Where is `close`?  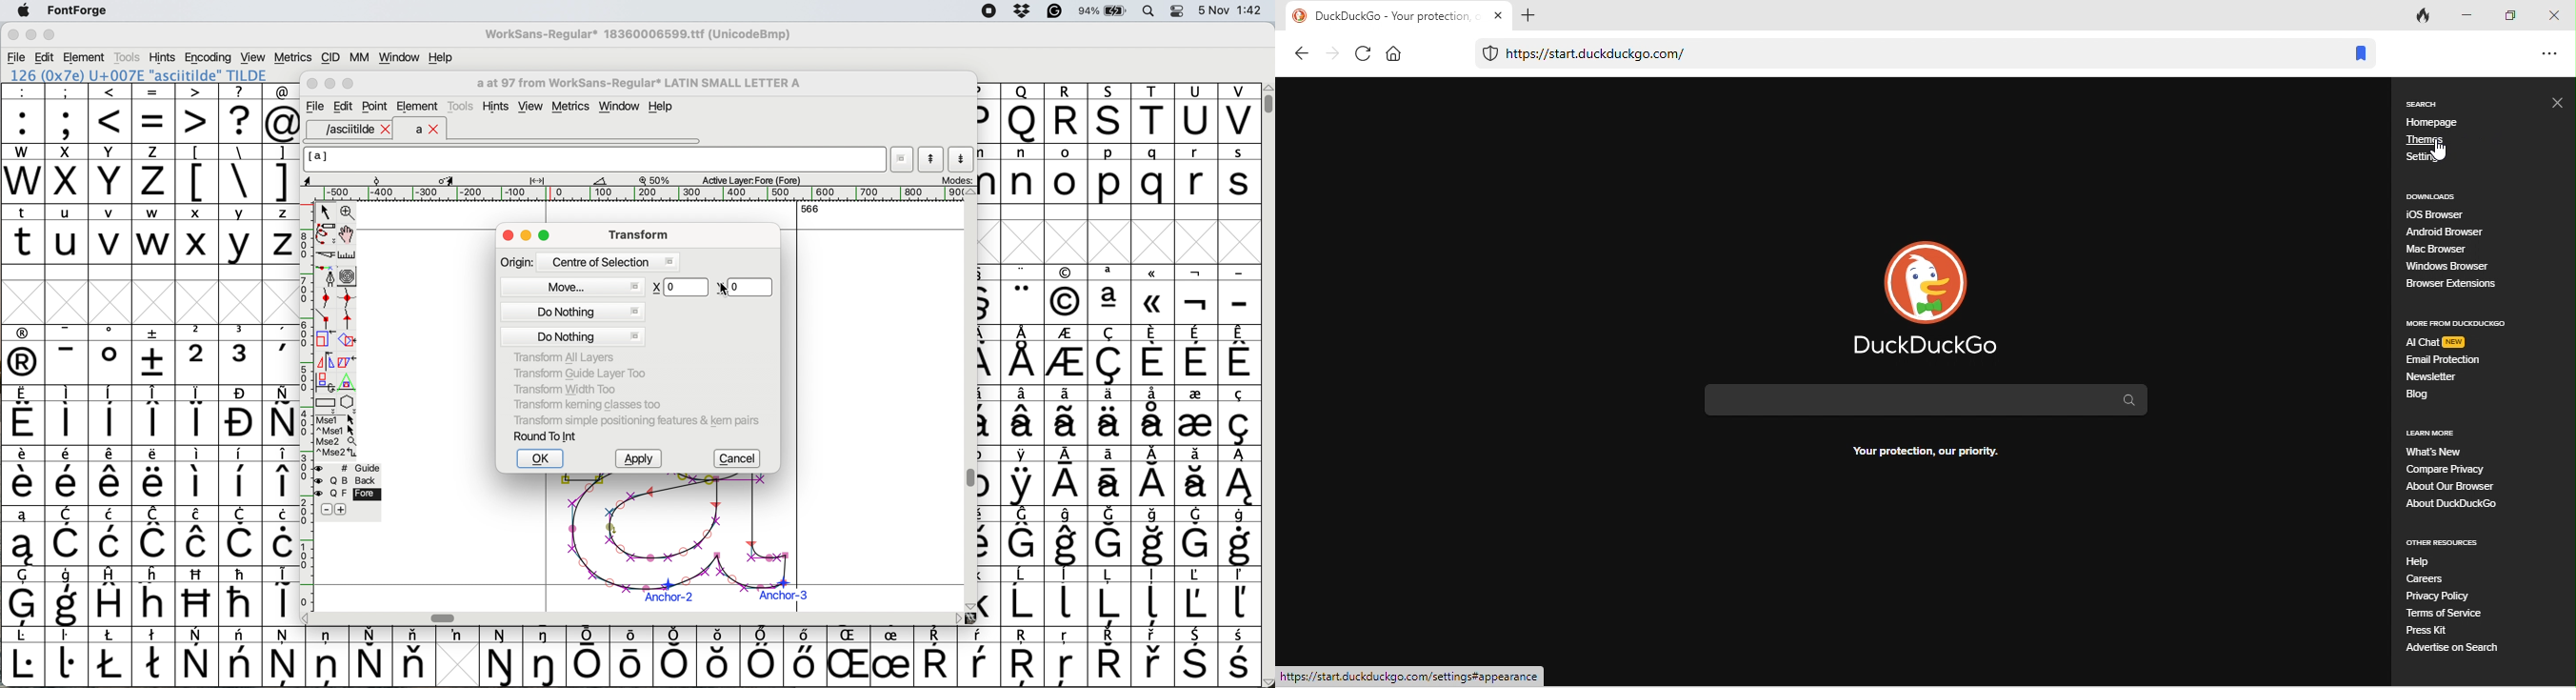
close is located at coordinates (13, 36).